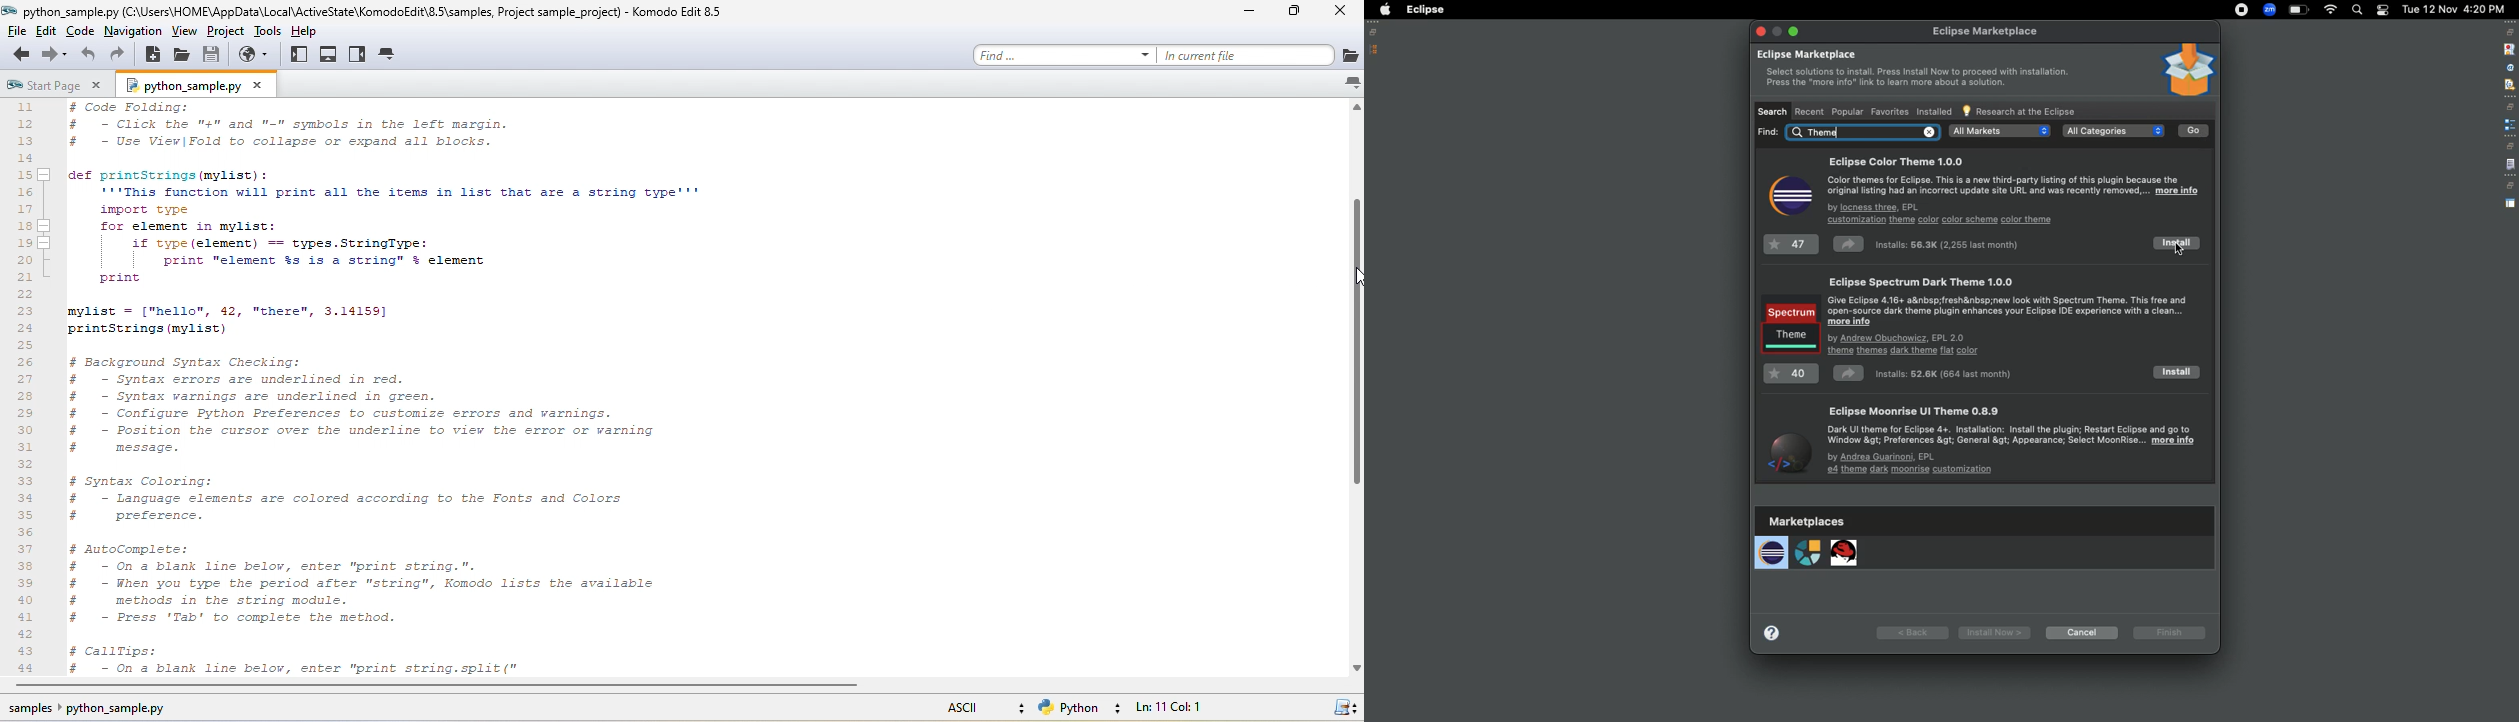  Describe the element at coordinates (1991, 632) in the screenshot. I see `Install now` at that location.